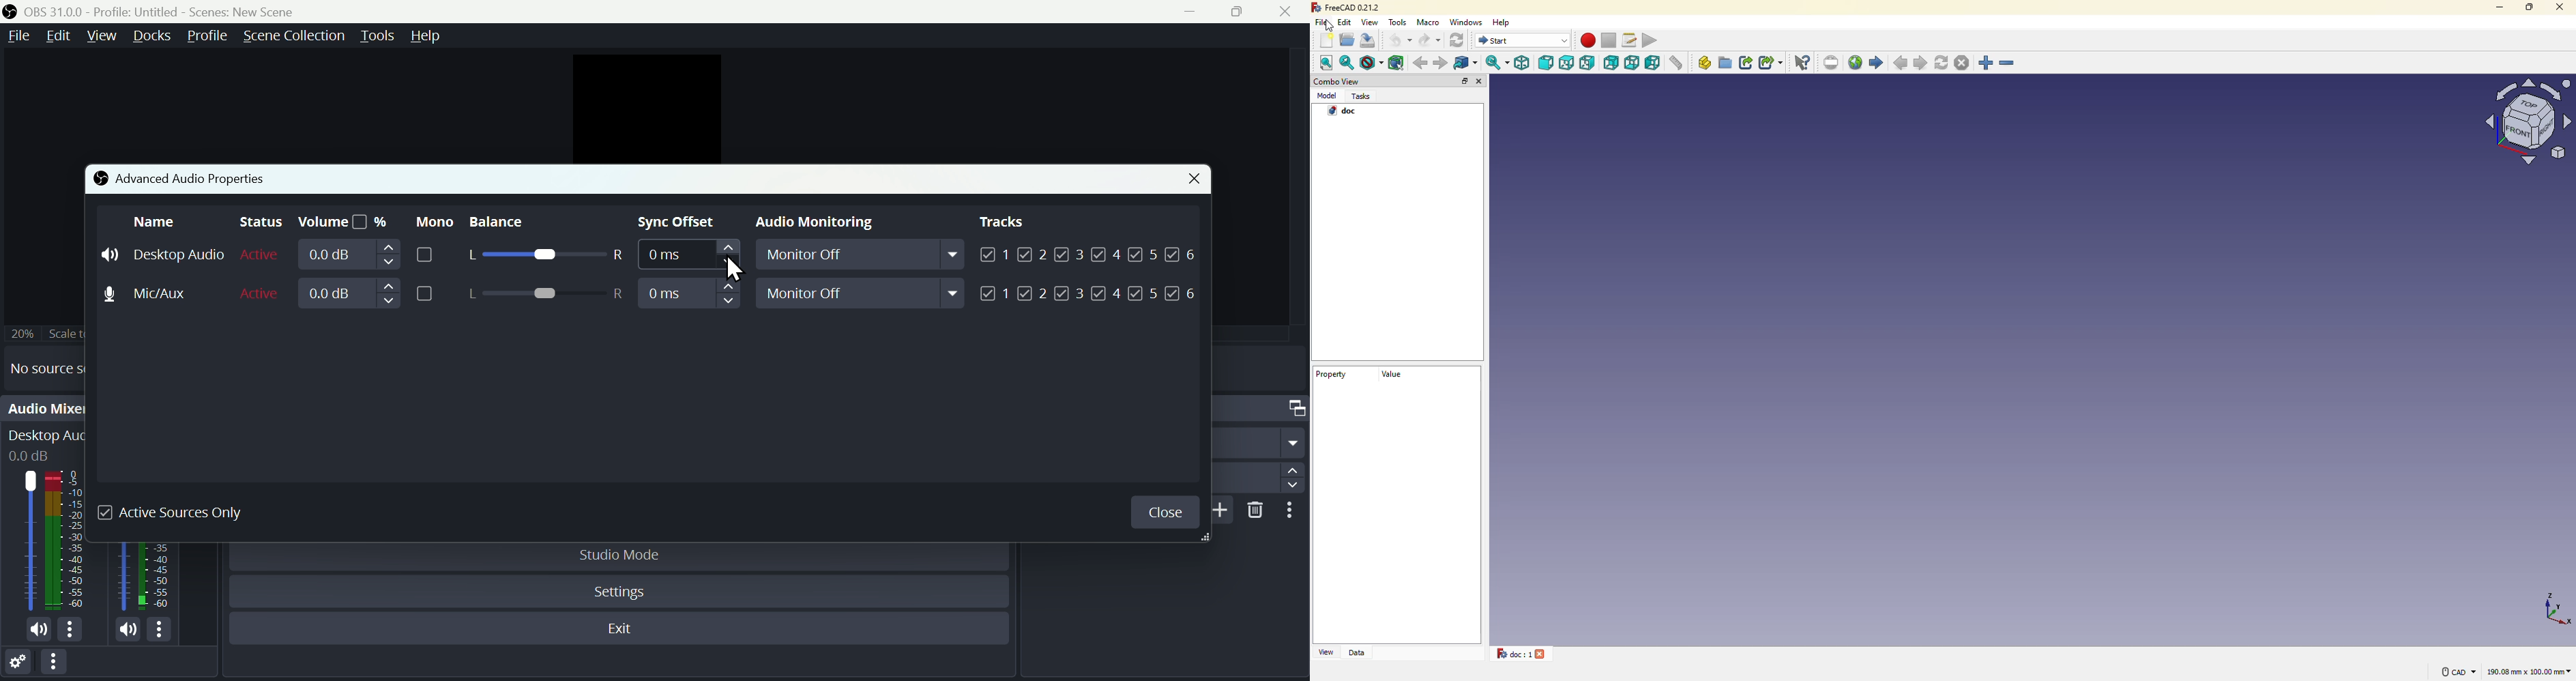  Describe the element at coordinates (159, 292) in the screenshot. I see `Mike/Aux` at that location.